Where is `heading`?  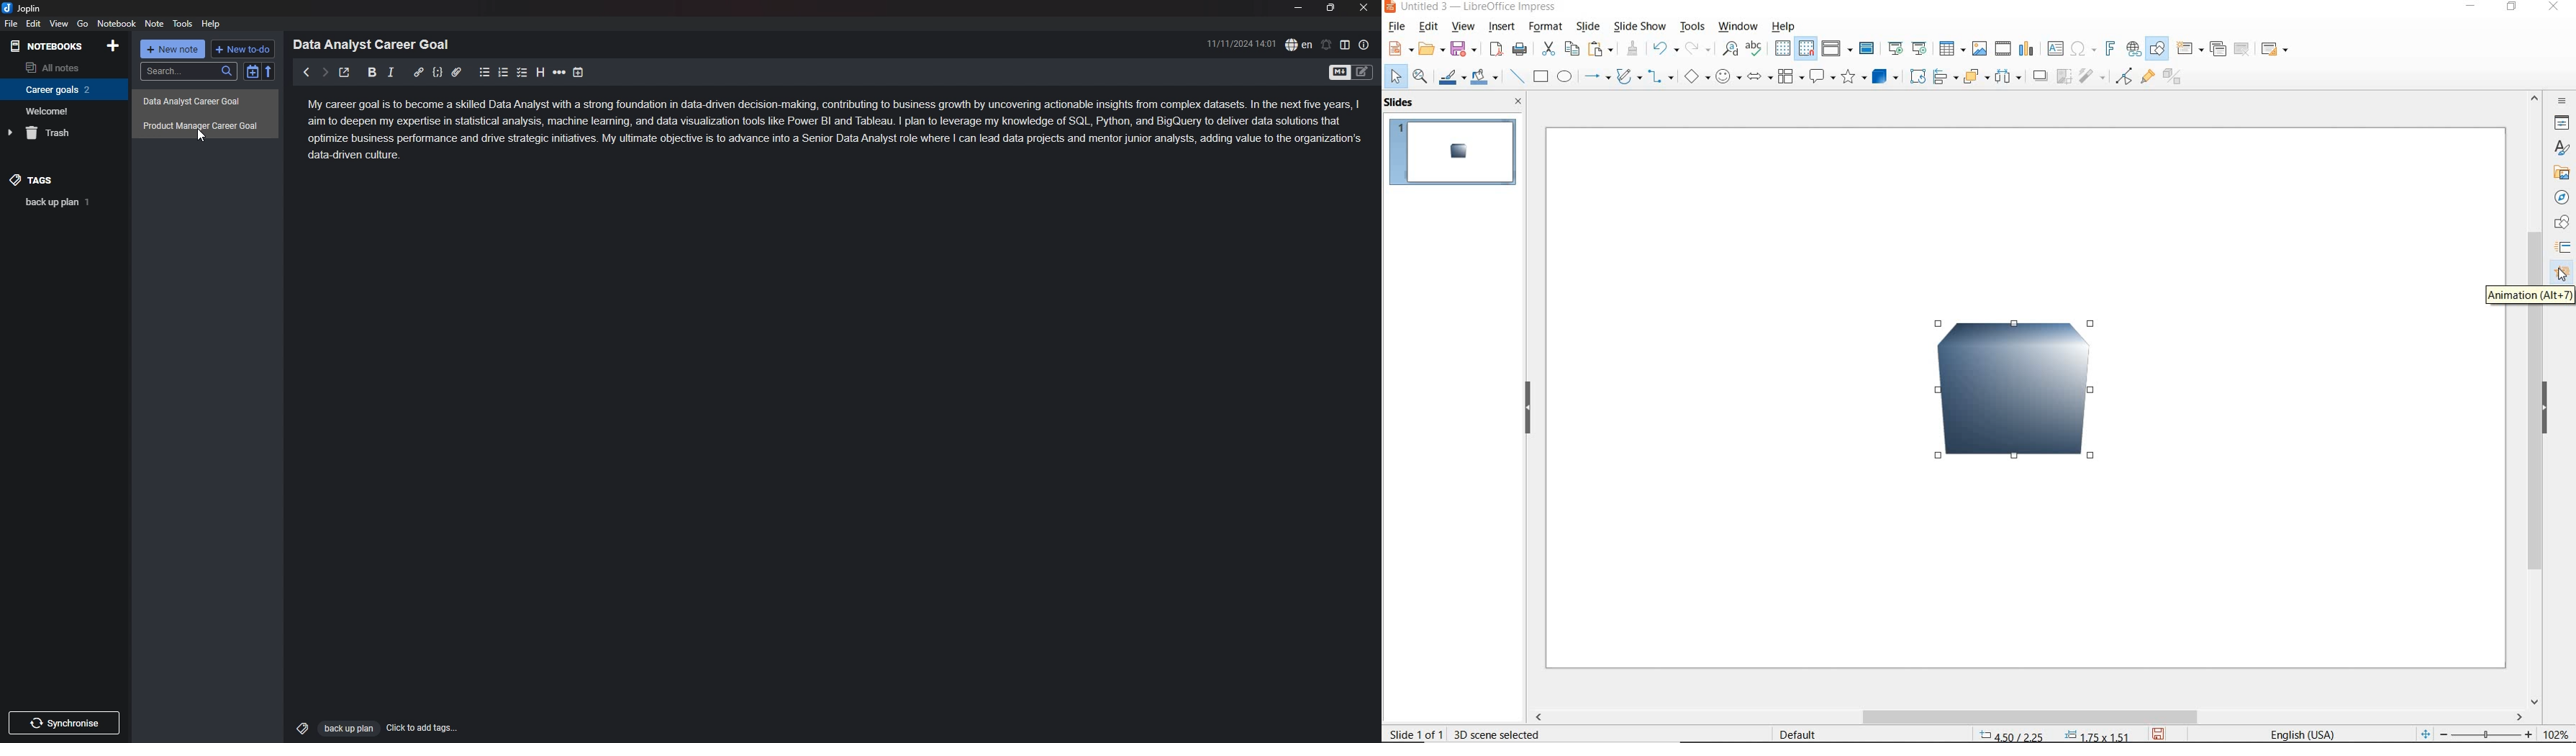 heading is located at coordinates (540, 73).